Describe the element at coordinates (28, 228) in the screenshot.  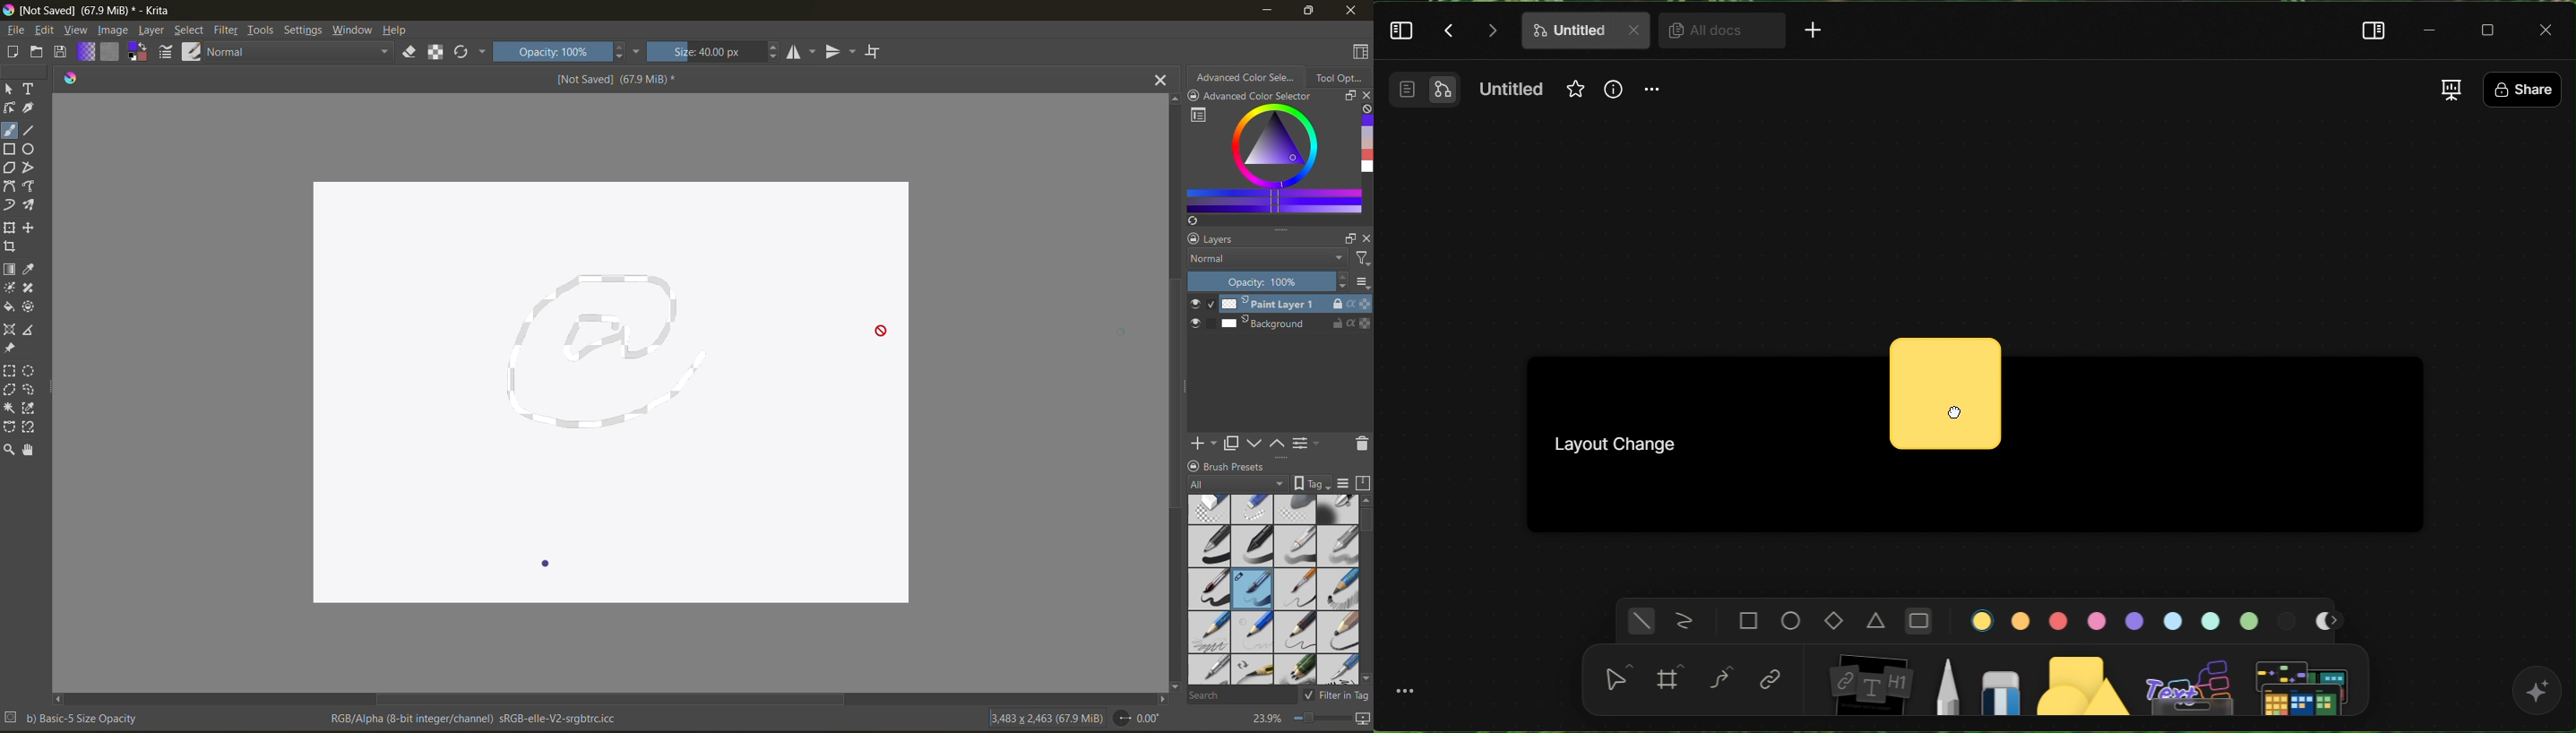
I see `move a layer` at that location.